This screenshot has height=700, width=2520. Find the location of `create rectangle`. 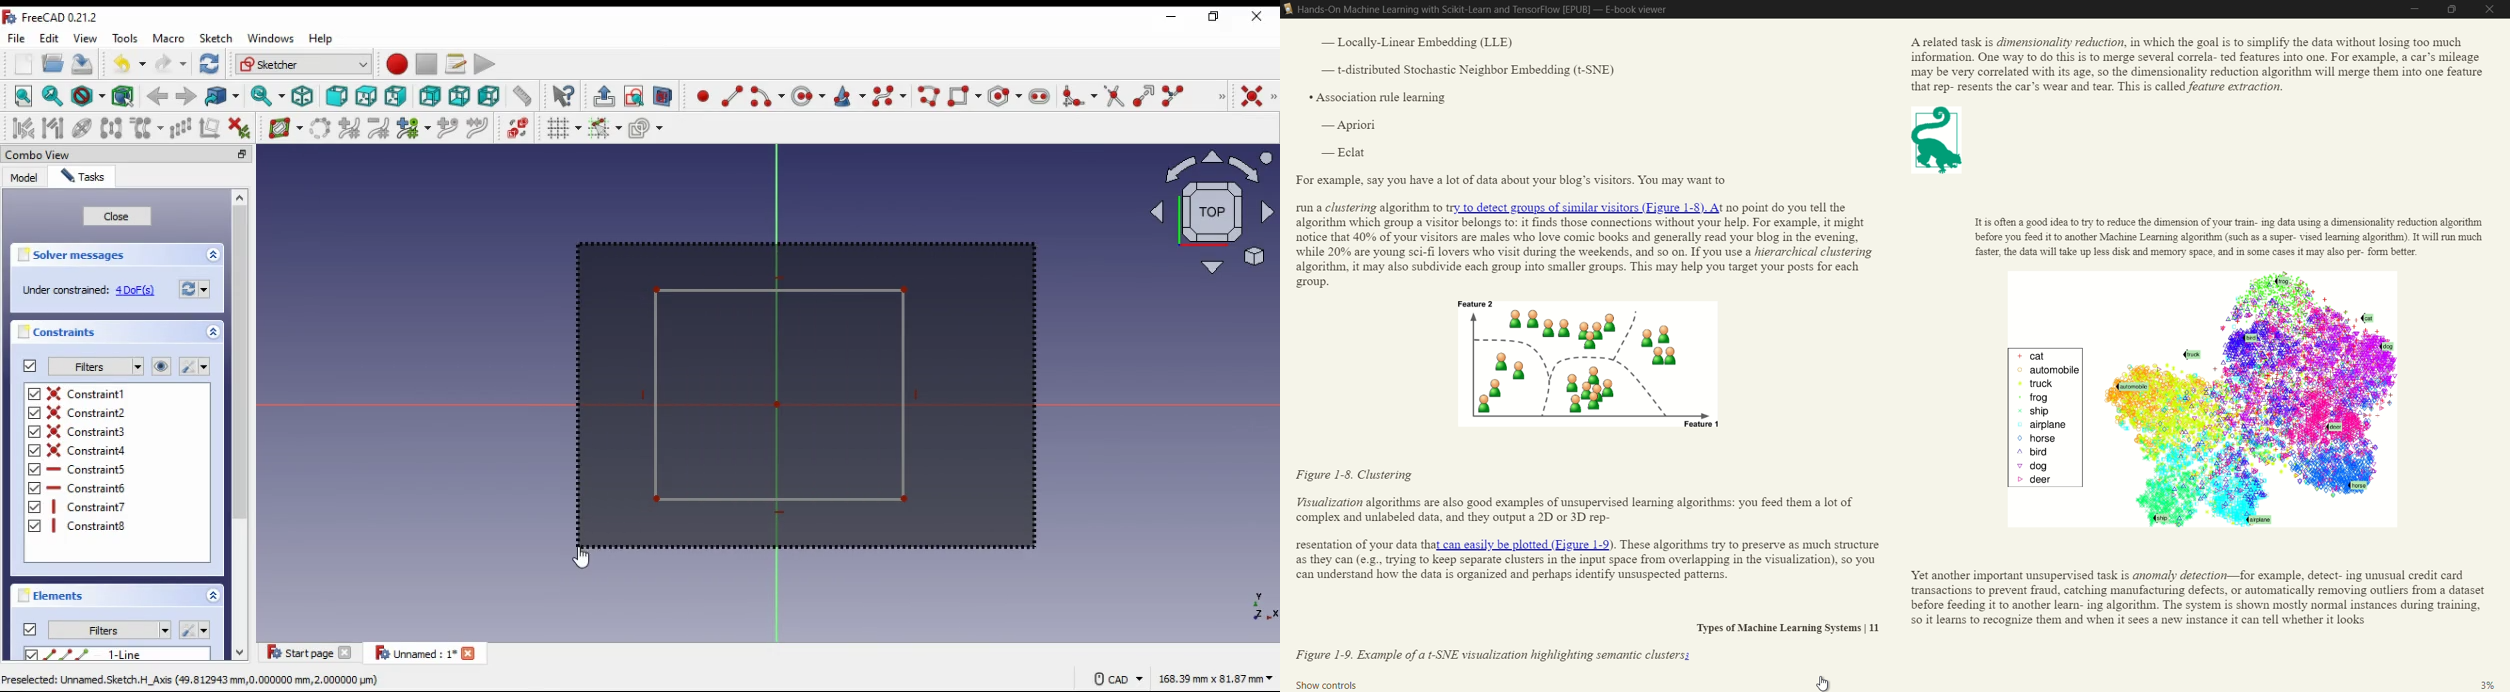

create rectangle is located at coordinates (965, 95).